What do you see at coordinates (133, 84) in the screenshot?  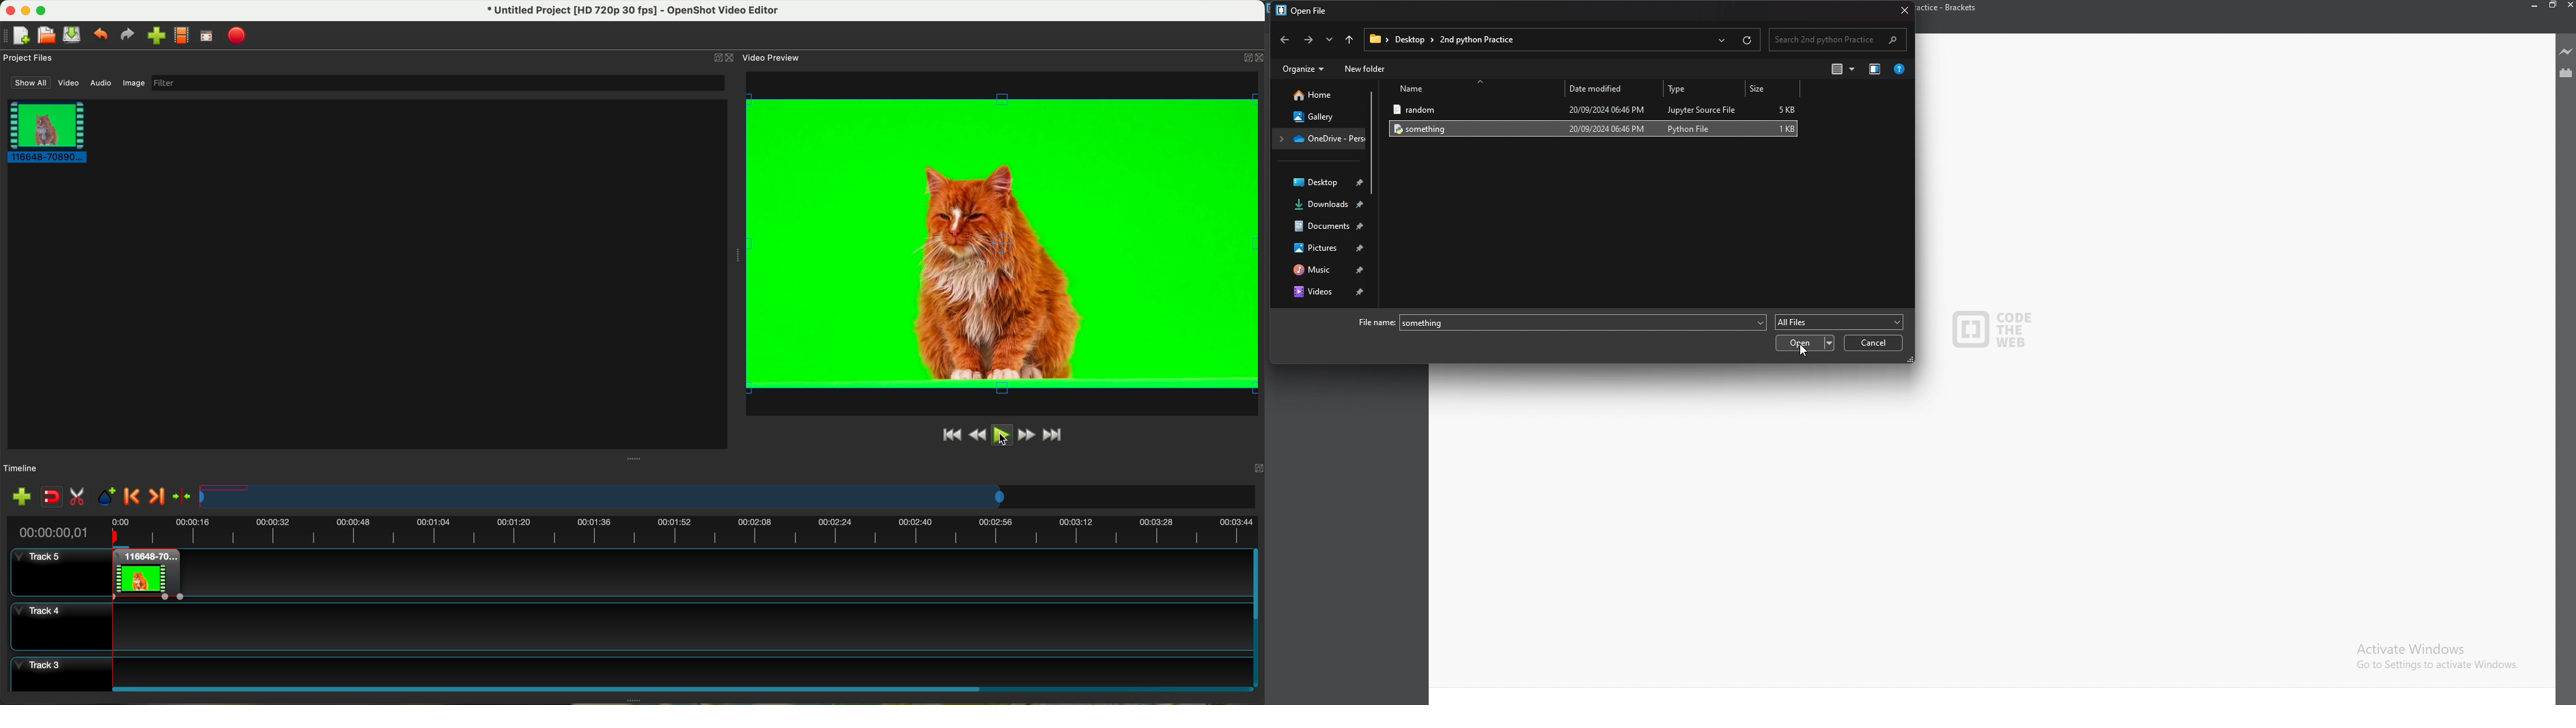 I see `image` at bounding box center [133, 84].